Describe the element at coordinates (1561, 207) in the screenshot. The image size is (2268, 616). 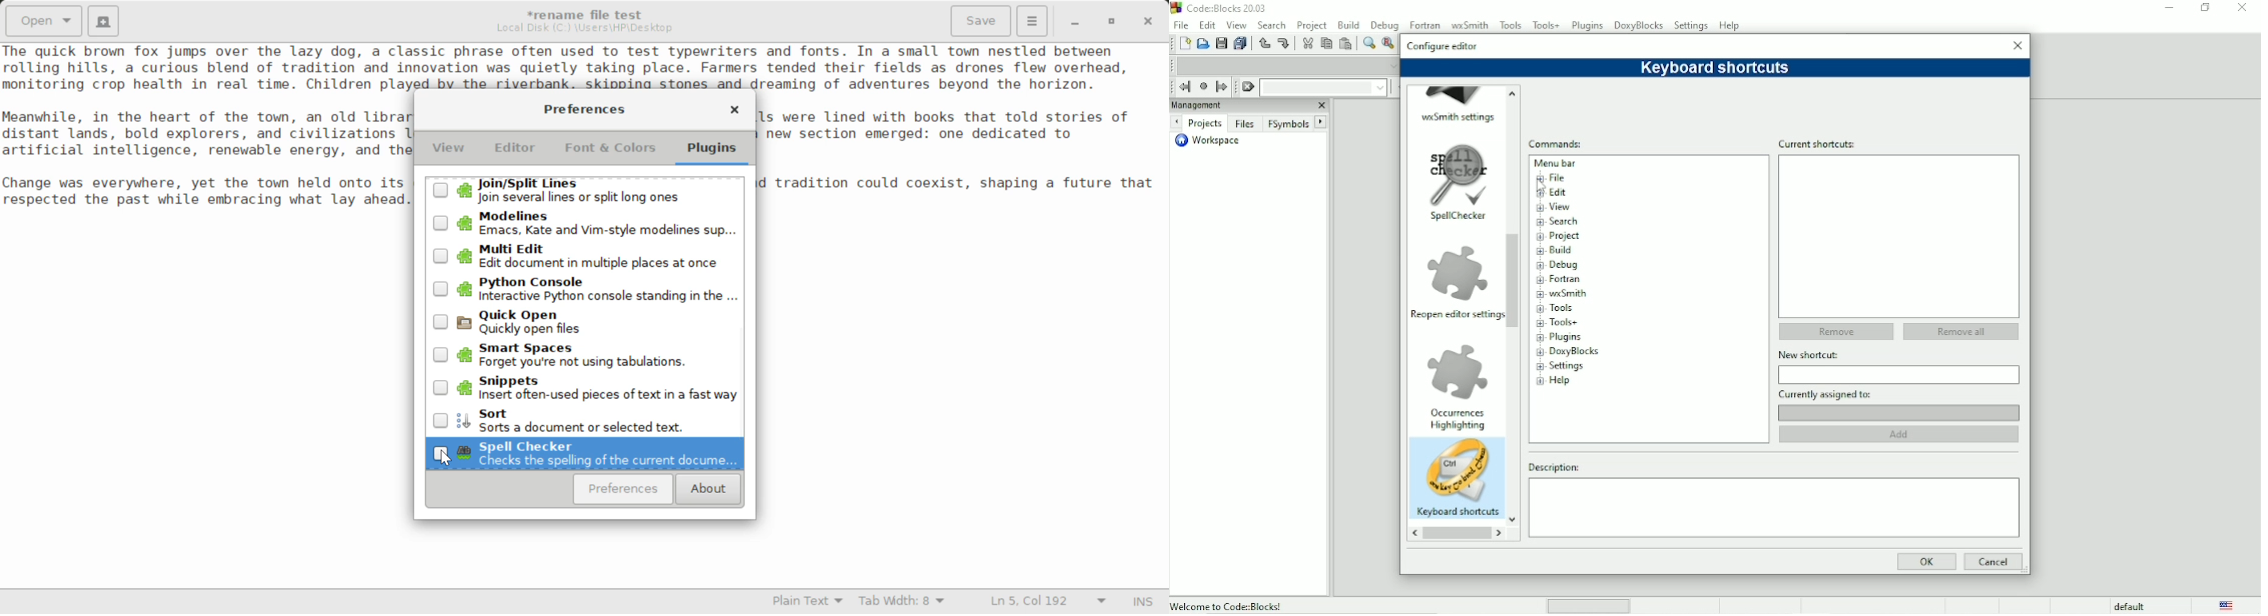
I see `View` at that location.